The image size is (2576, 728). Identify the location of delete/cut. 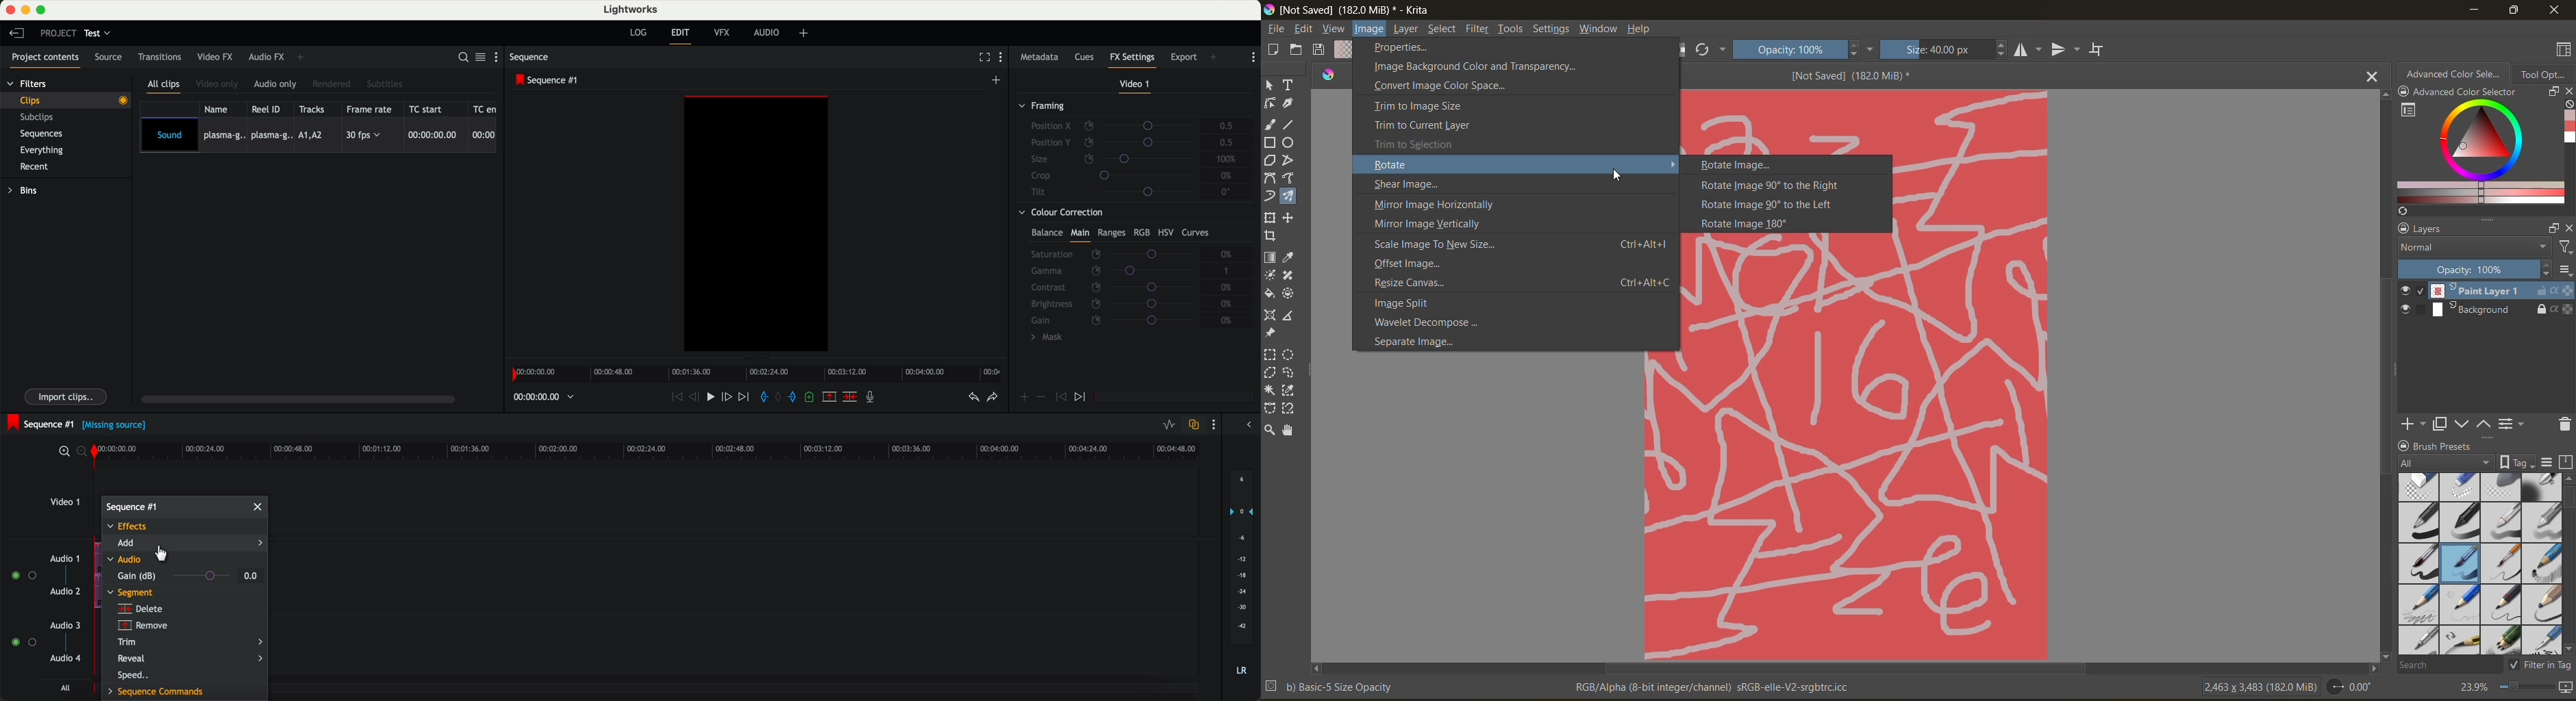
(849, 398).